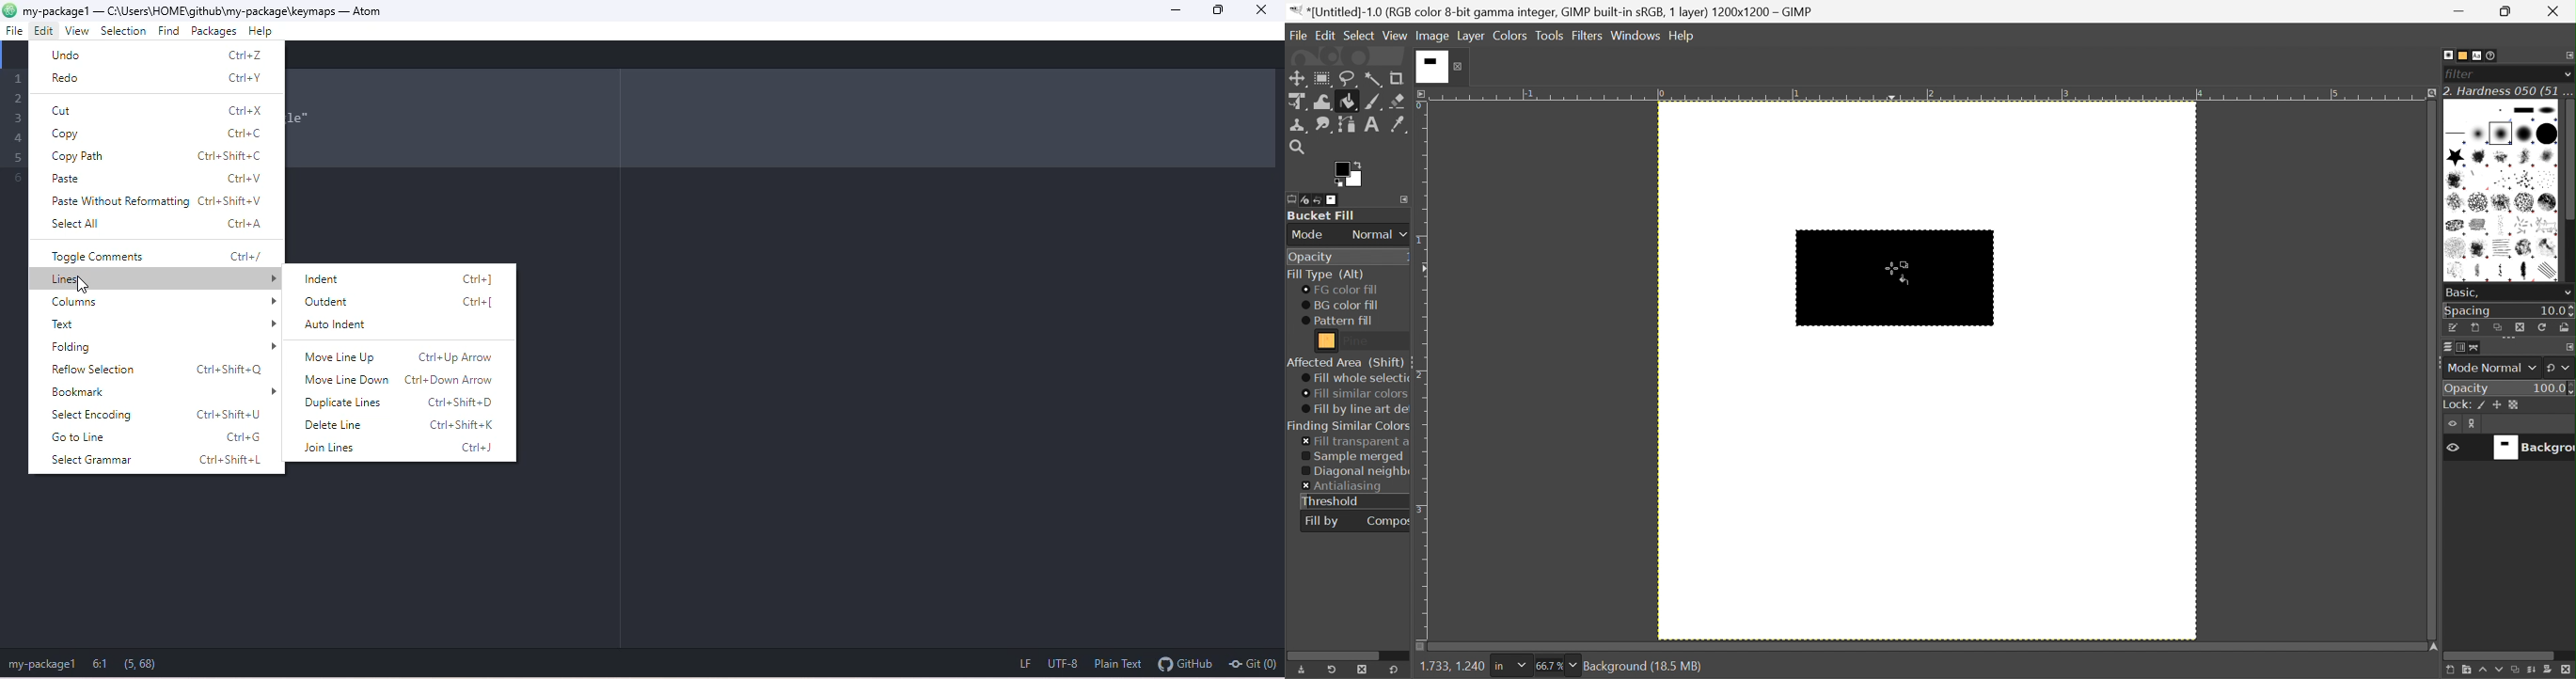 Image resolution: width=2576 pixels, height=700 pixels. Describe the element at coordinates (1255, 666) in the screenshot. I see `git (0)` at that location.